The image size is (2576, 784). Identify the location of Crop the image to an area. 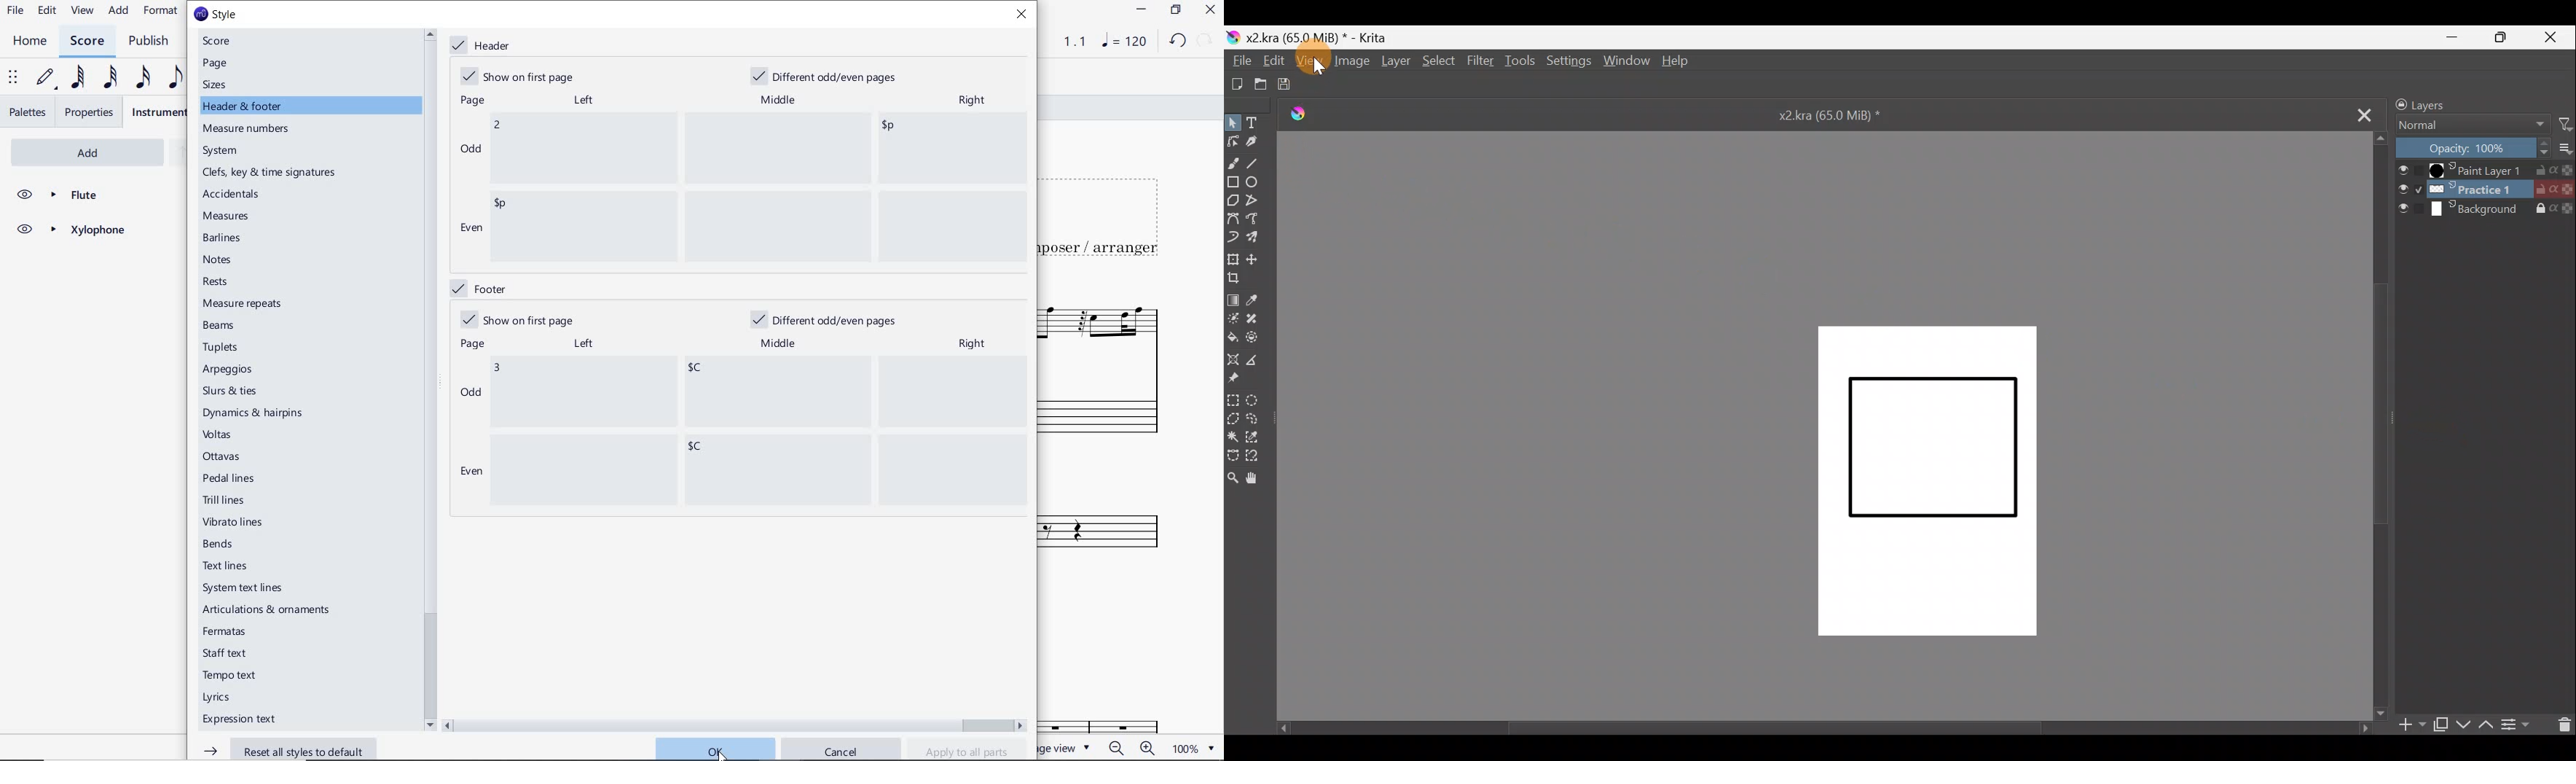
(1240, 282).